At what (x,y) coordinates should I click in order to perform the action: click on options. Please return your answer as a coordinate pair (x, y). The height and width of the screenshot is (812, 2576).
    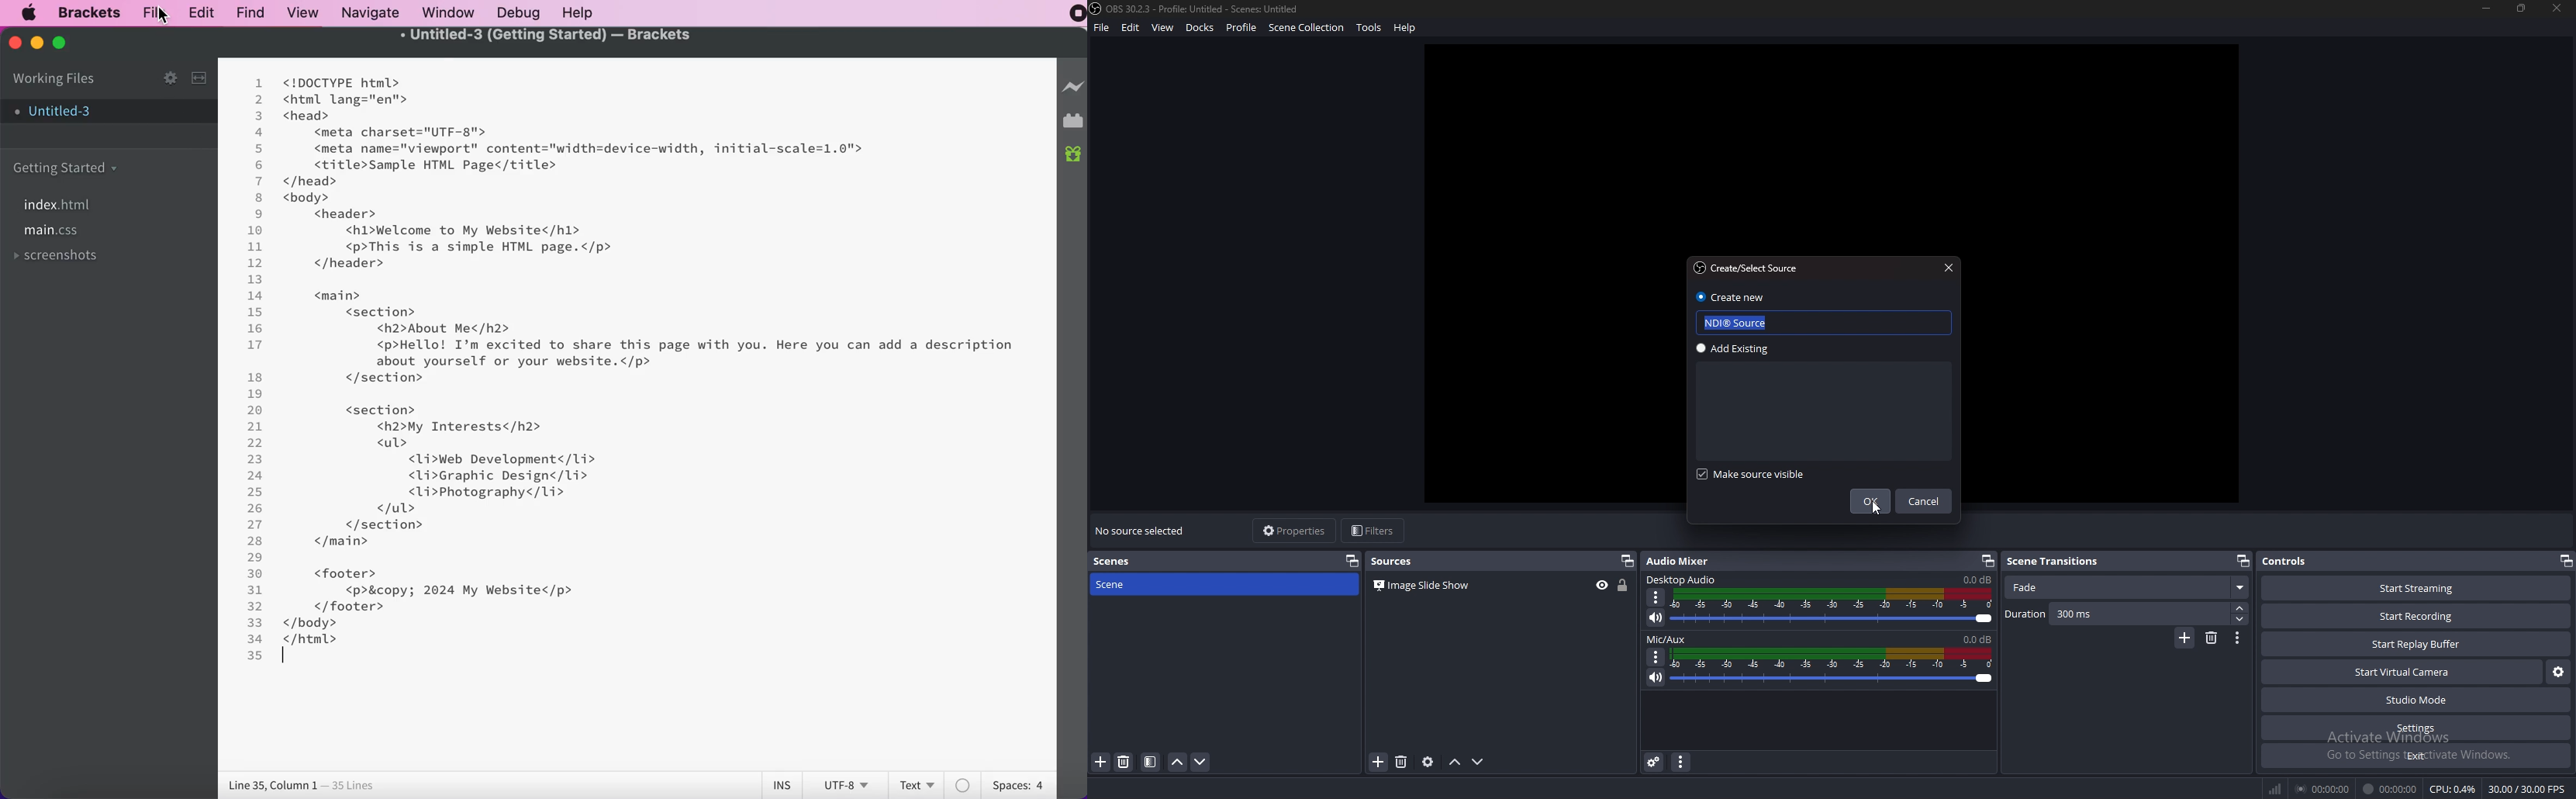
    Looking at the image, I should click on (1656, 597).